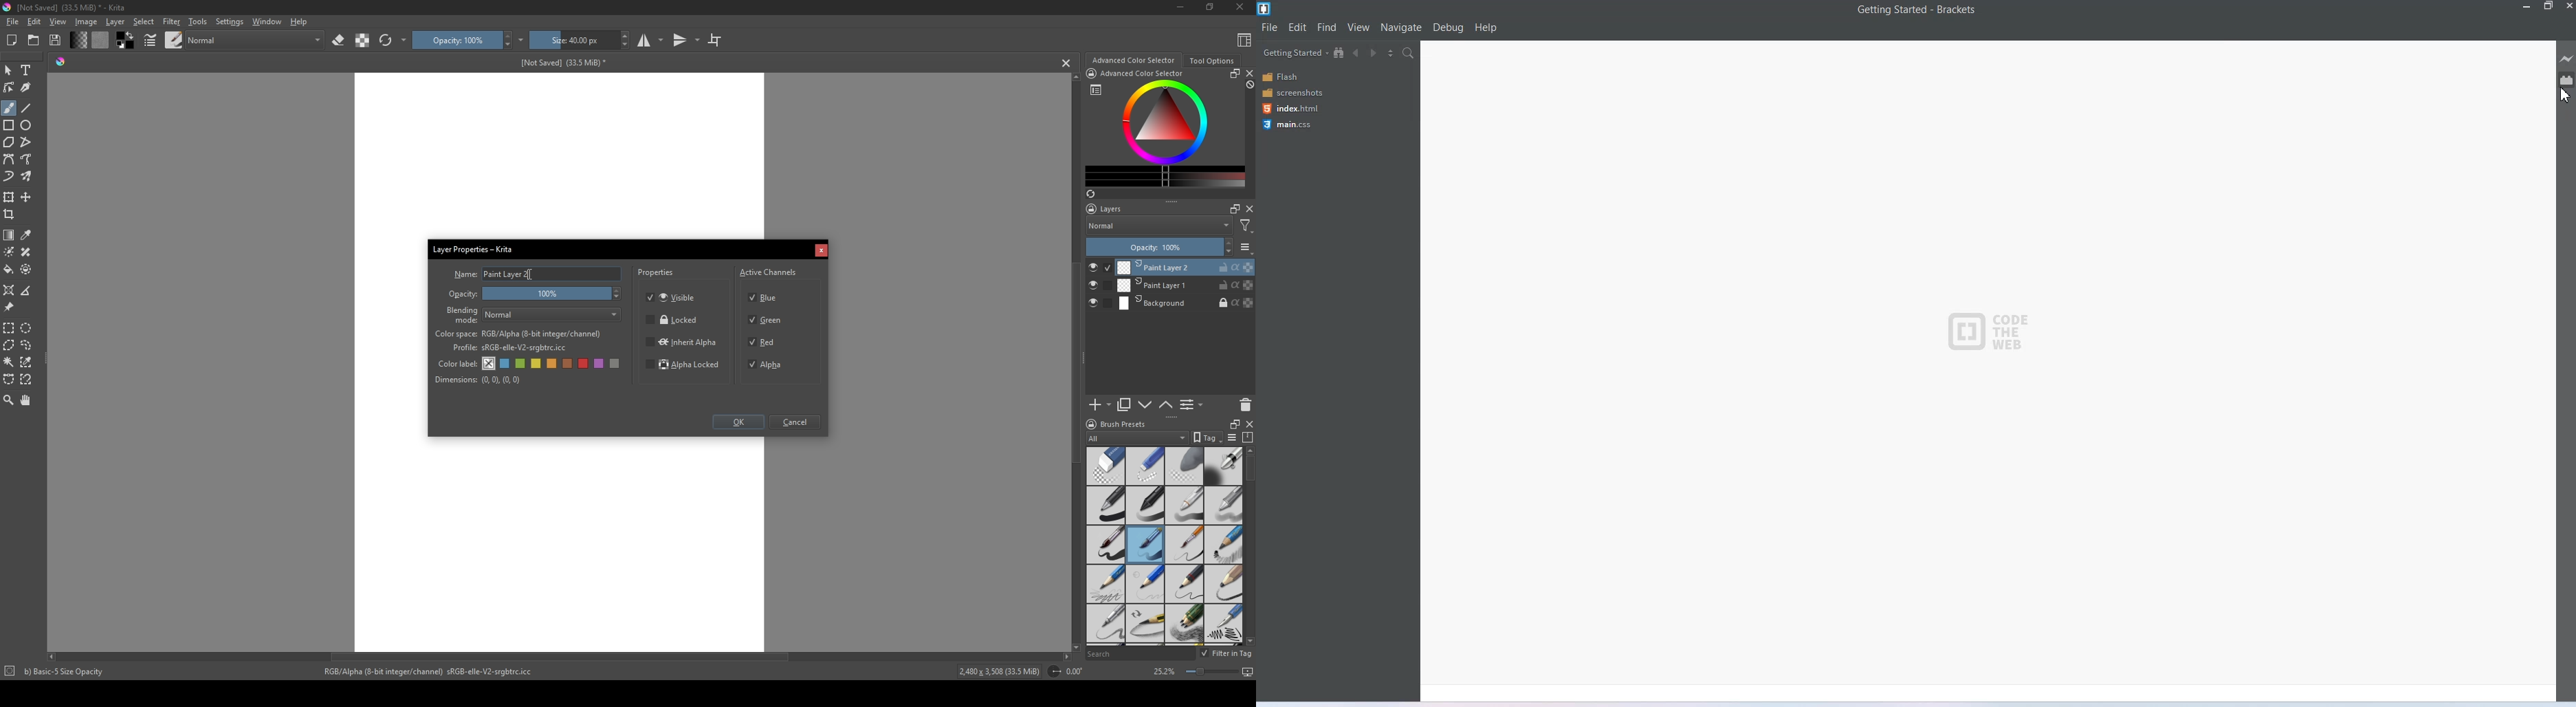 The image size is (2576, 728). Describe the element at coordinates (456, 362) in the screenshot. I see `Color label` at that location.